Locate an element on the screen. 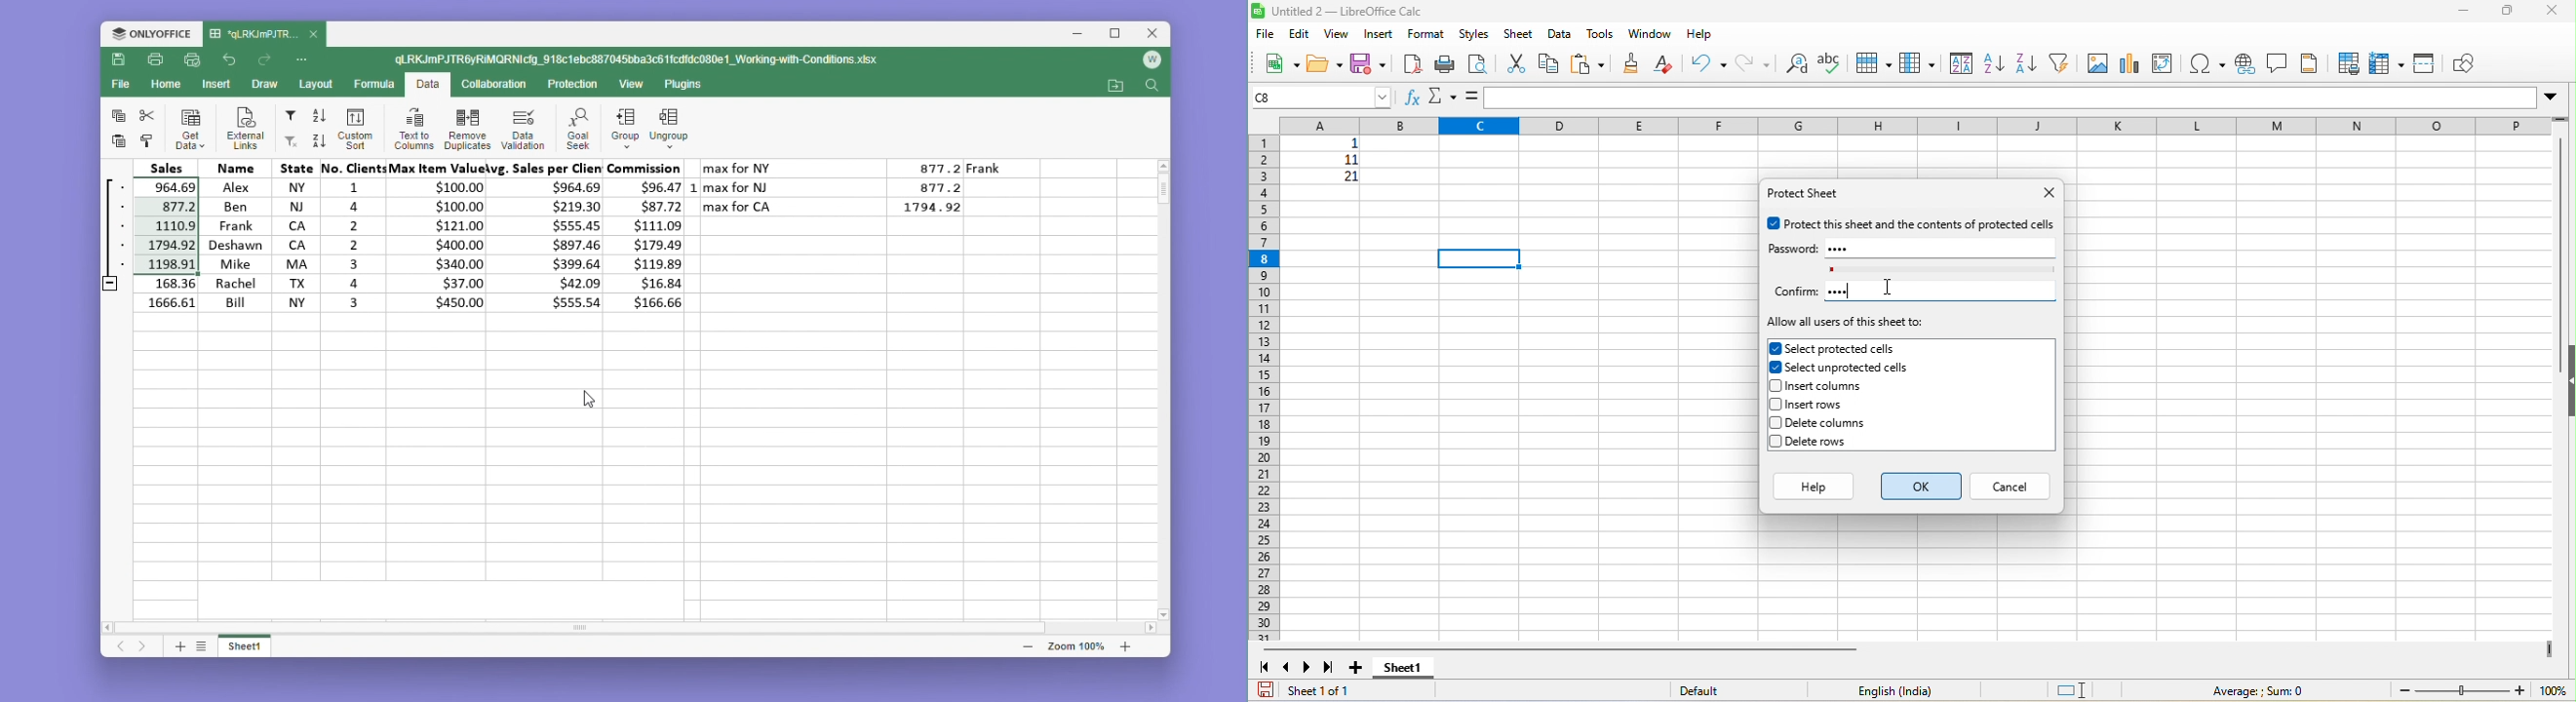 The width and height of the screenshot is (2576, 728). copy is located at coordinates (1549, 65).